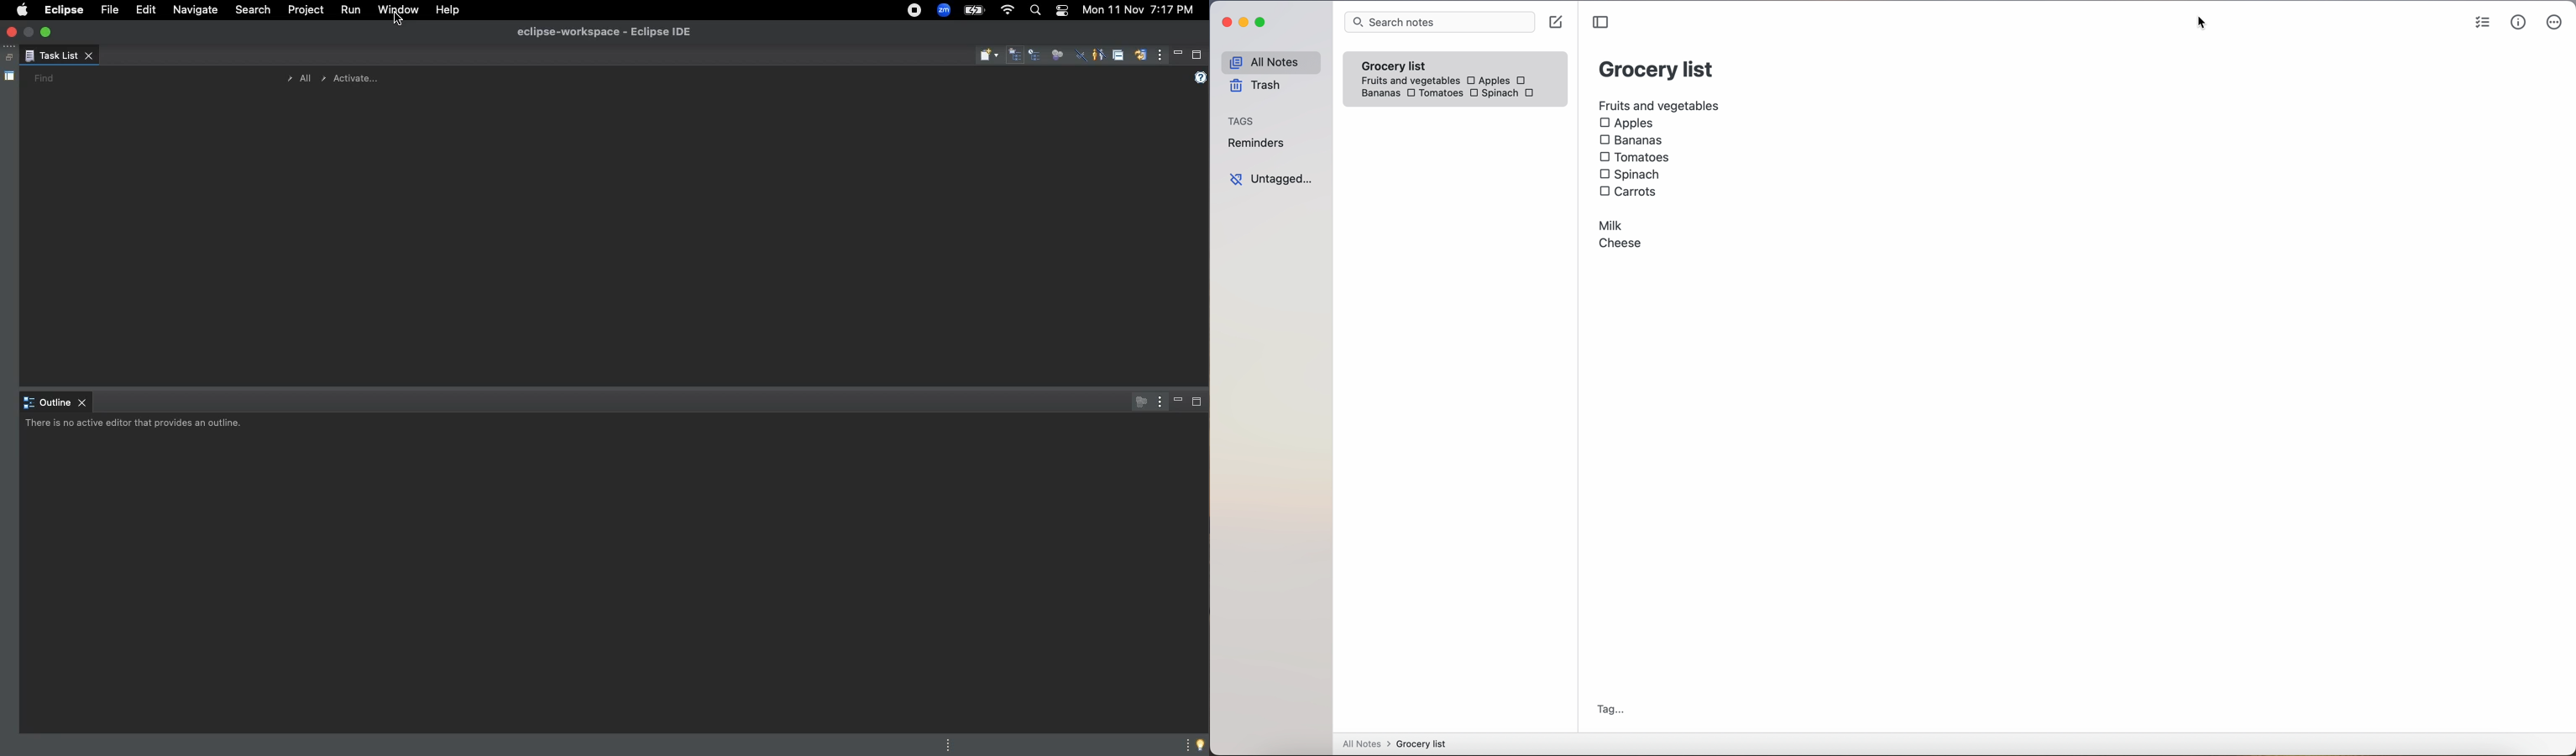 This screenshot has height=756, width=2576. What do you see at coordinates (1612, 709) in the screenshot?
I see `tag` at bounding box center [1612, 709].